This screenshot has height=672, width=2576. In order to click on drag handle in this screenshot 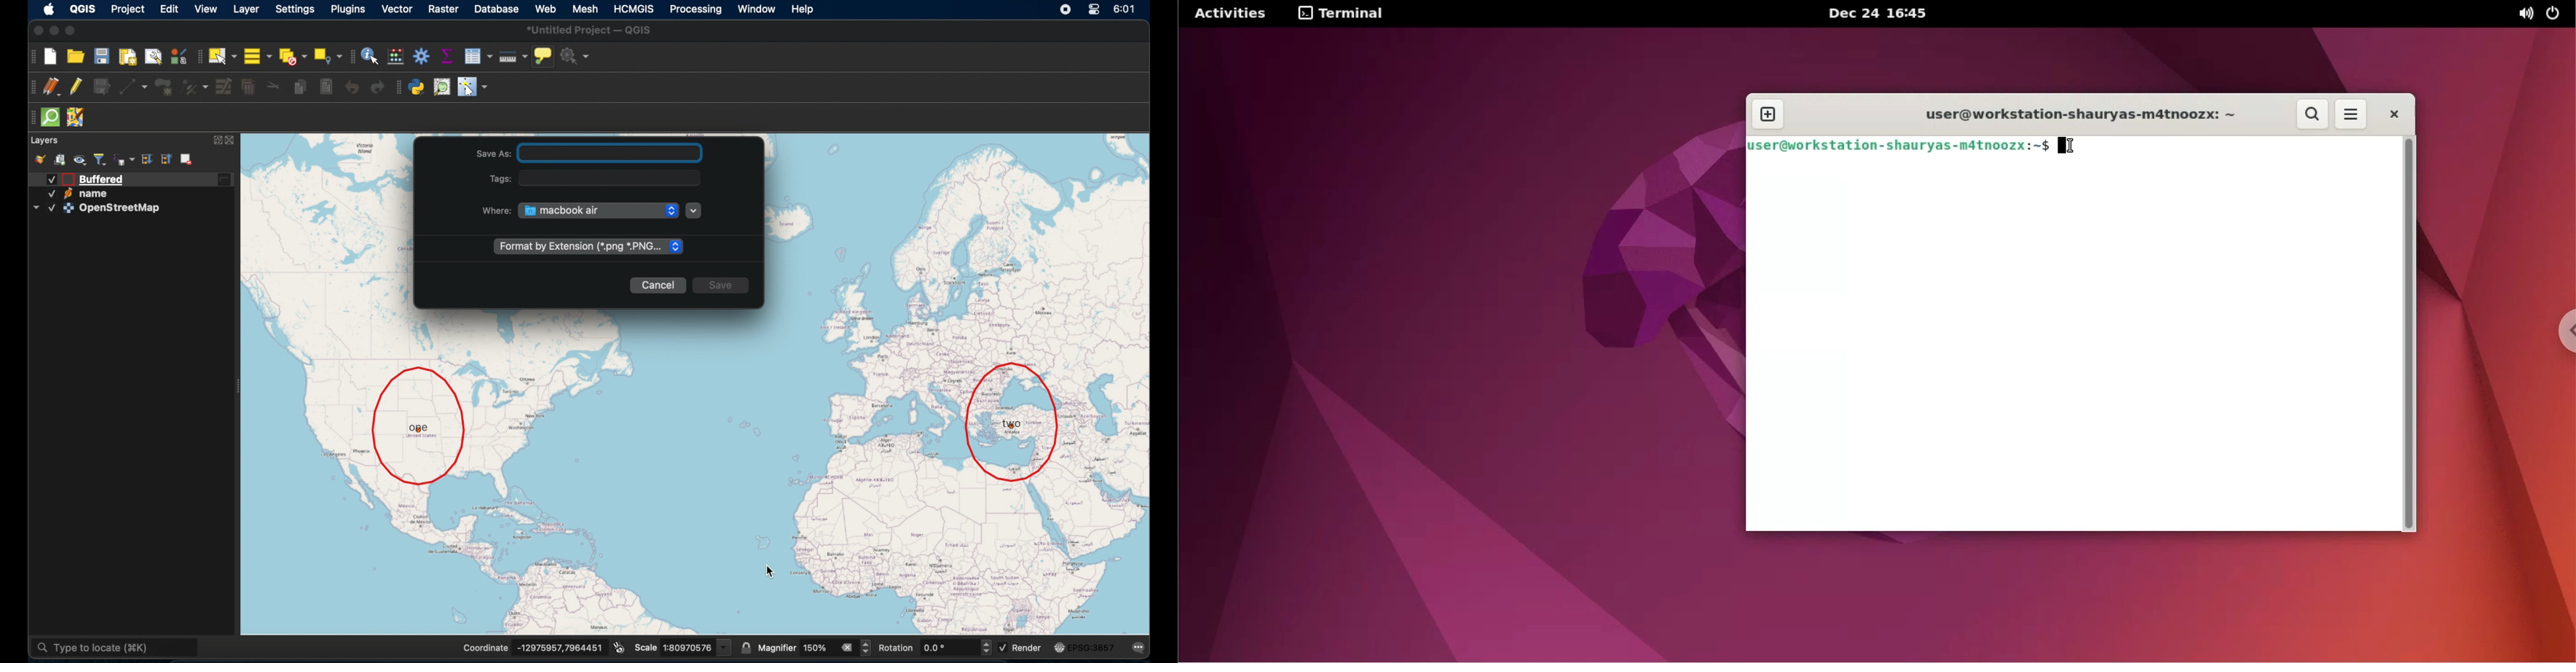, I will do `click(353, 56)`.